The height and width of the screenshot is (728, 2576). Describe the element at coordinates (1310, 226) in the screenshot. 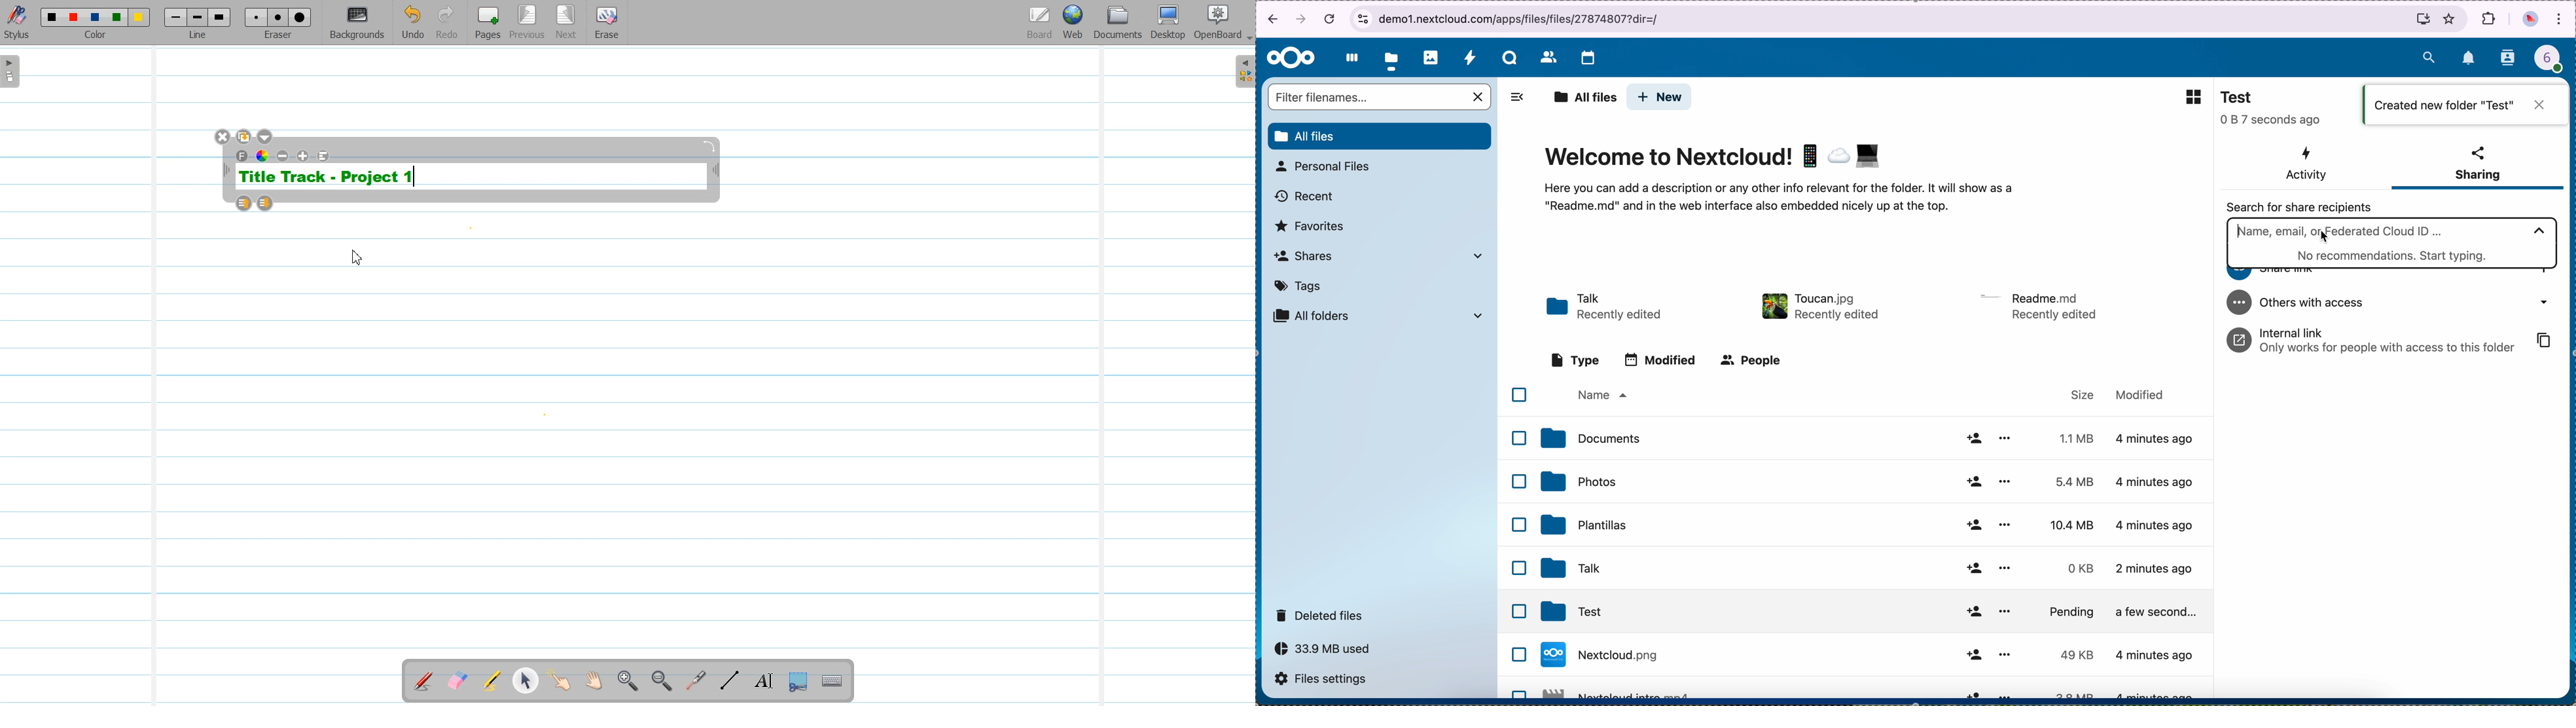

I see `favorites` at that location.